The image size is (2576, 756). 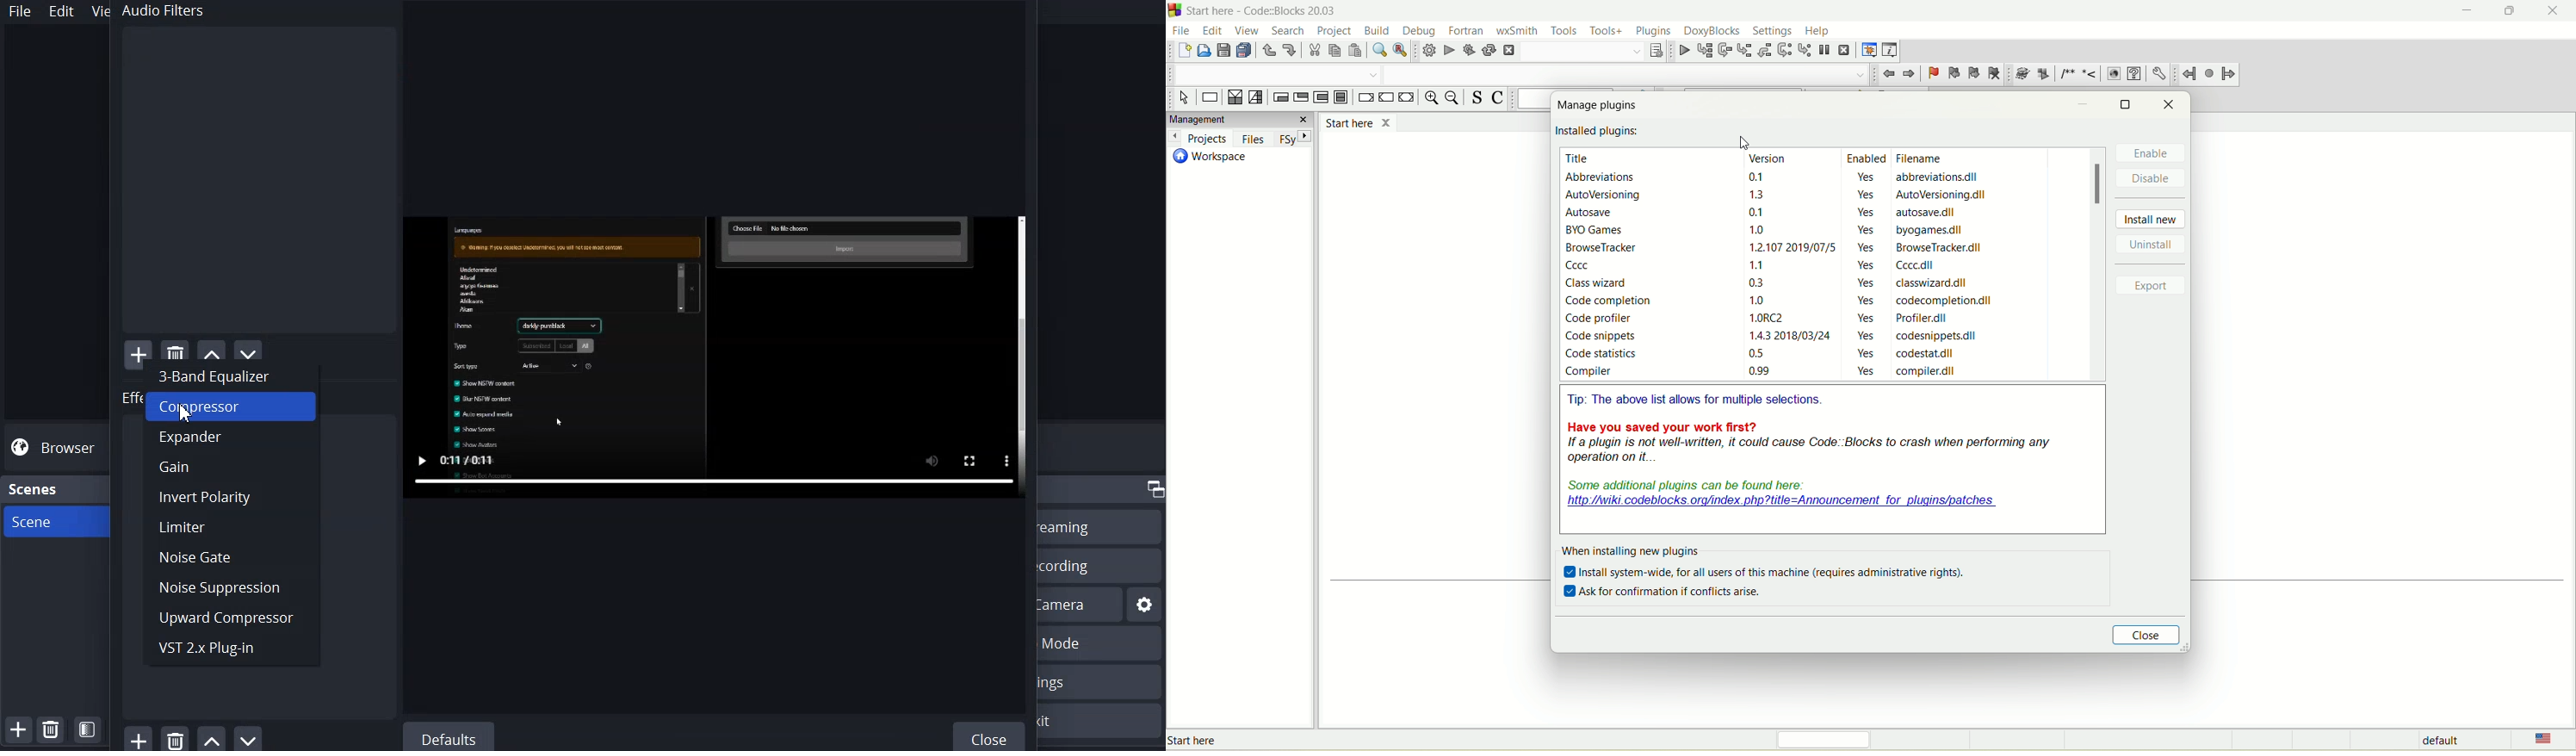 What do you see at coordinates (1279, 98) in the screenshot?
I see `entry condition loop` at bounding box center [1279, 98].